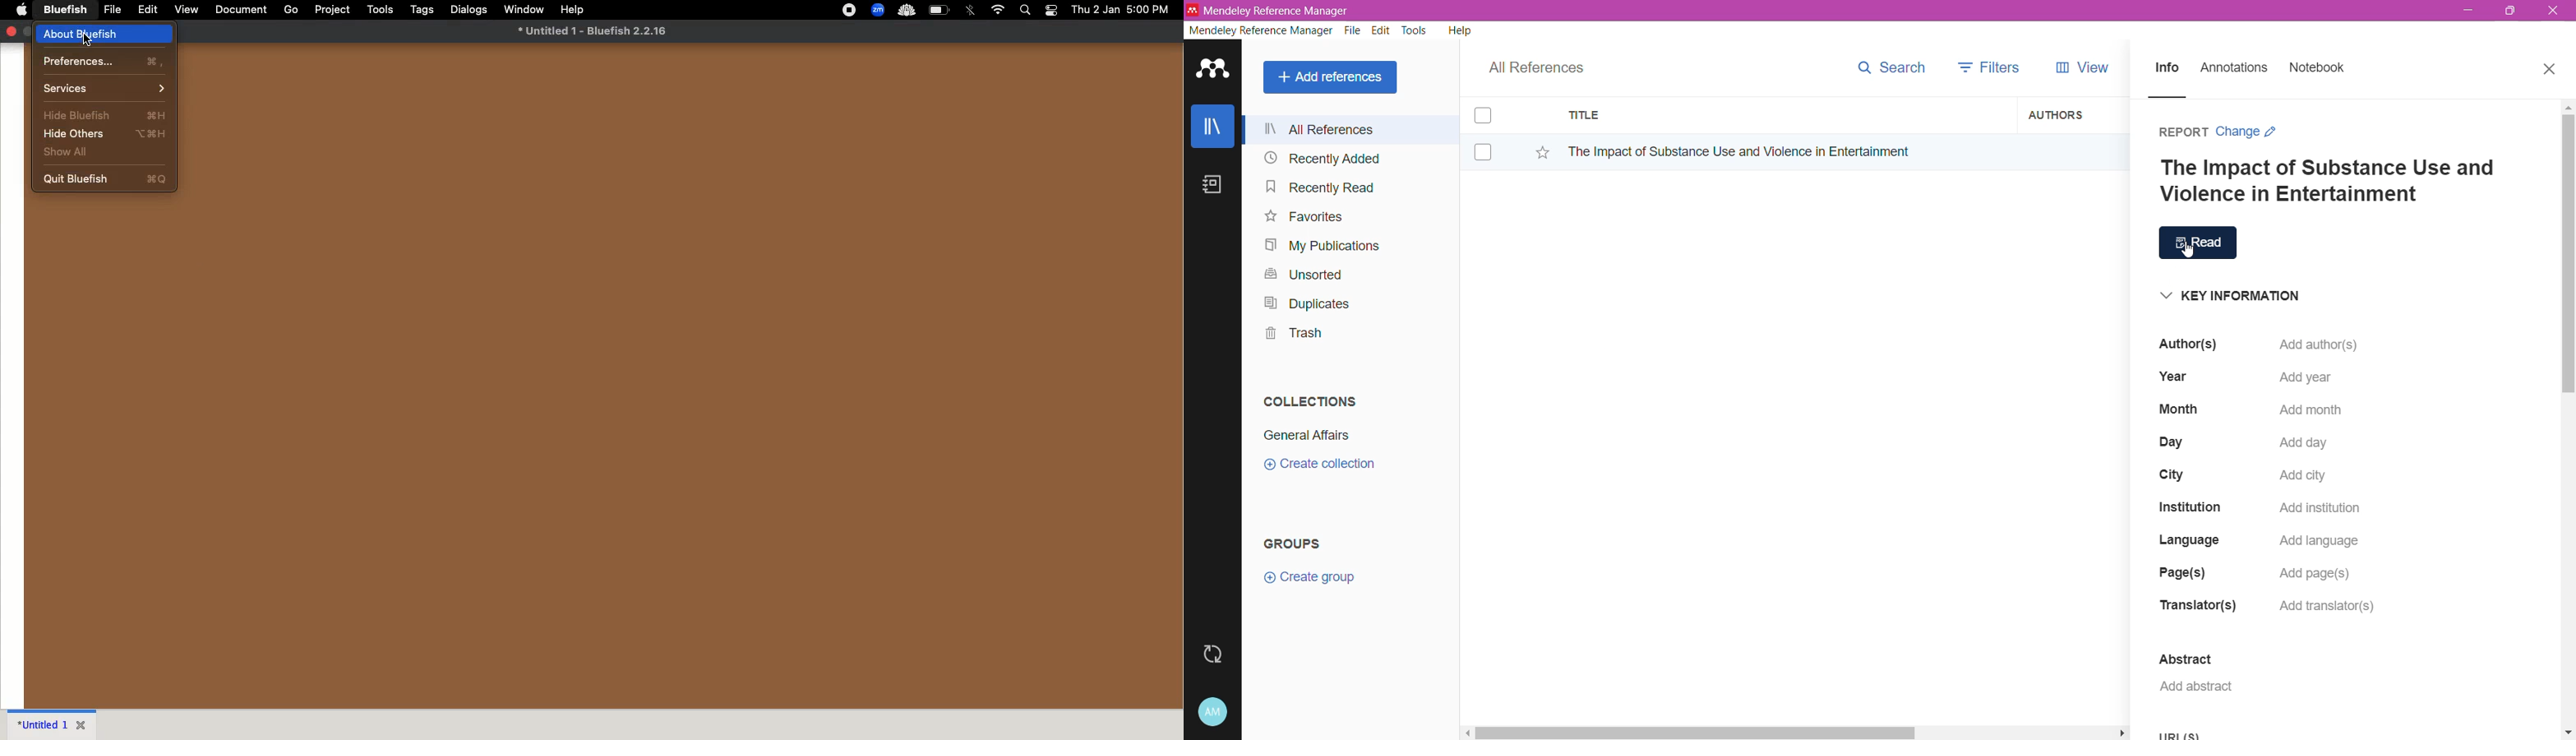  Describe the element at coordinates (2190, 507) in the screenshot. I see `Institution` at that location.